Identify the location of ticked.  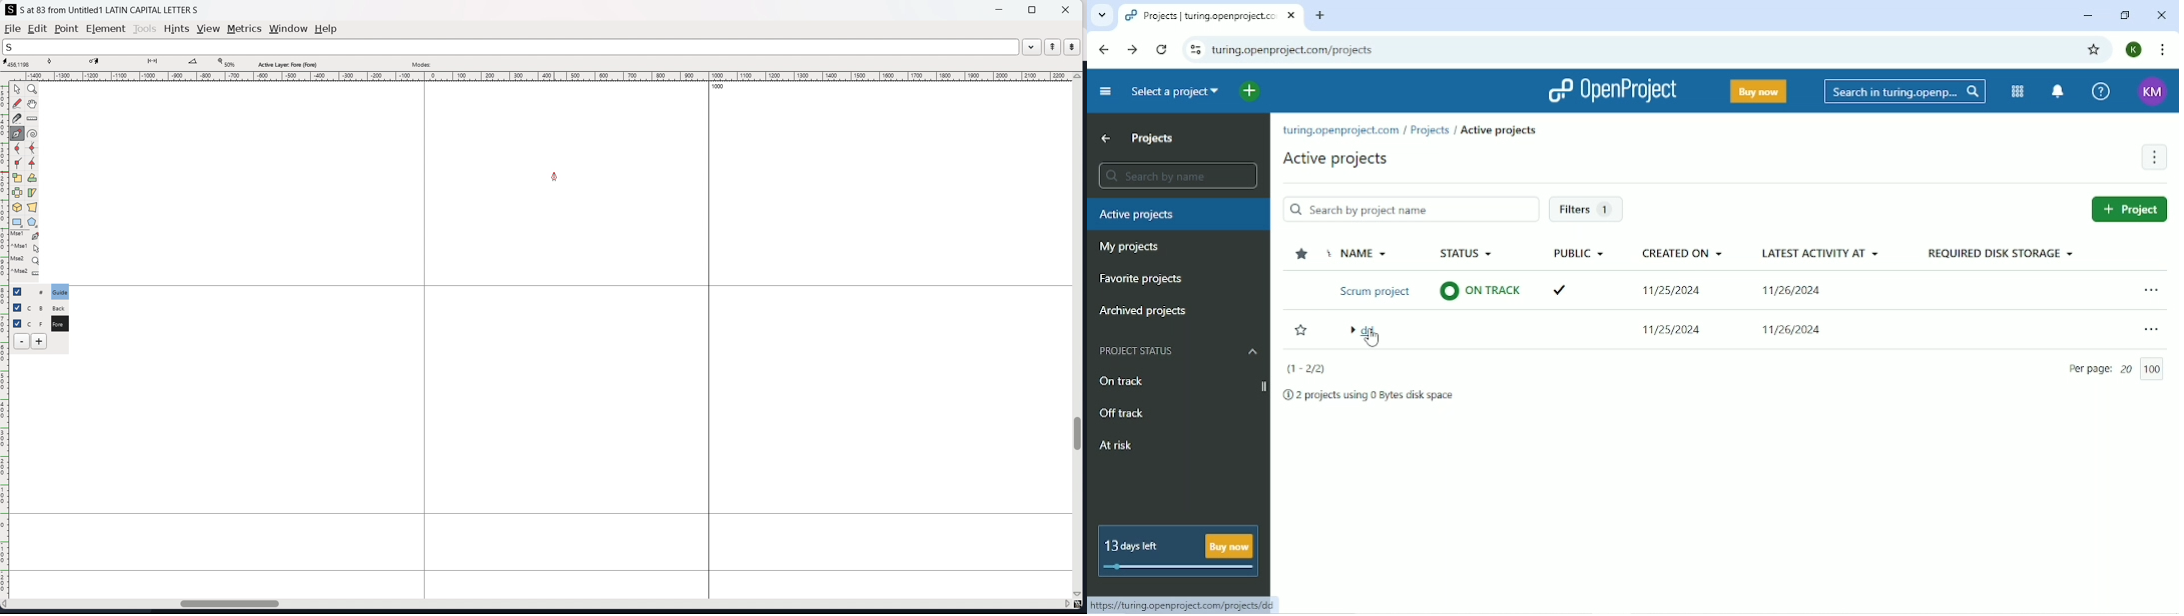
(1555, 289).